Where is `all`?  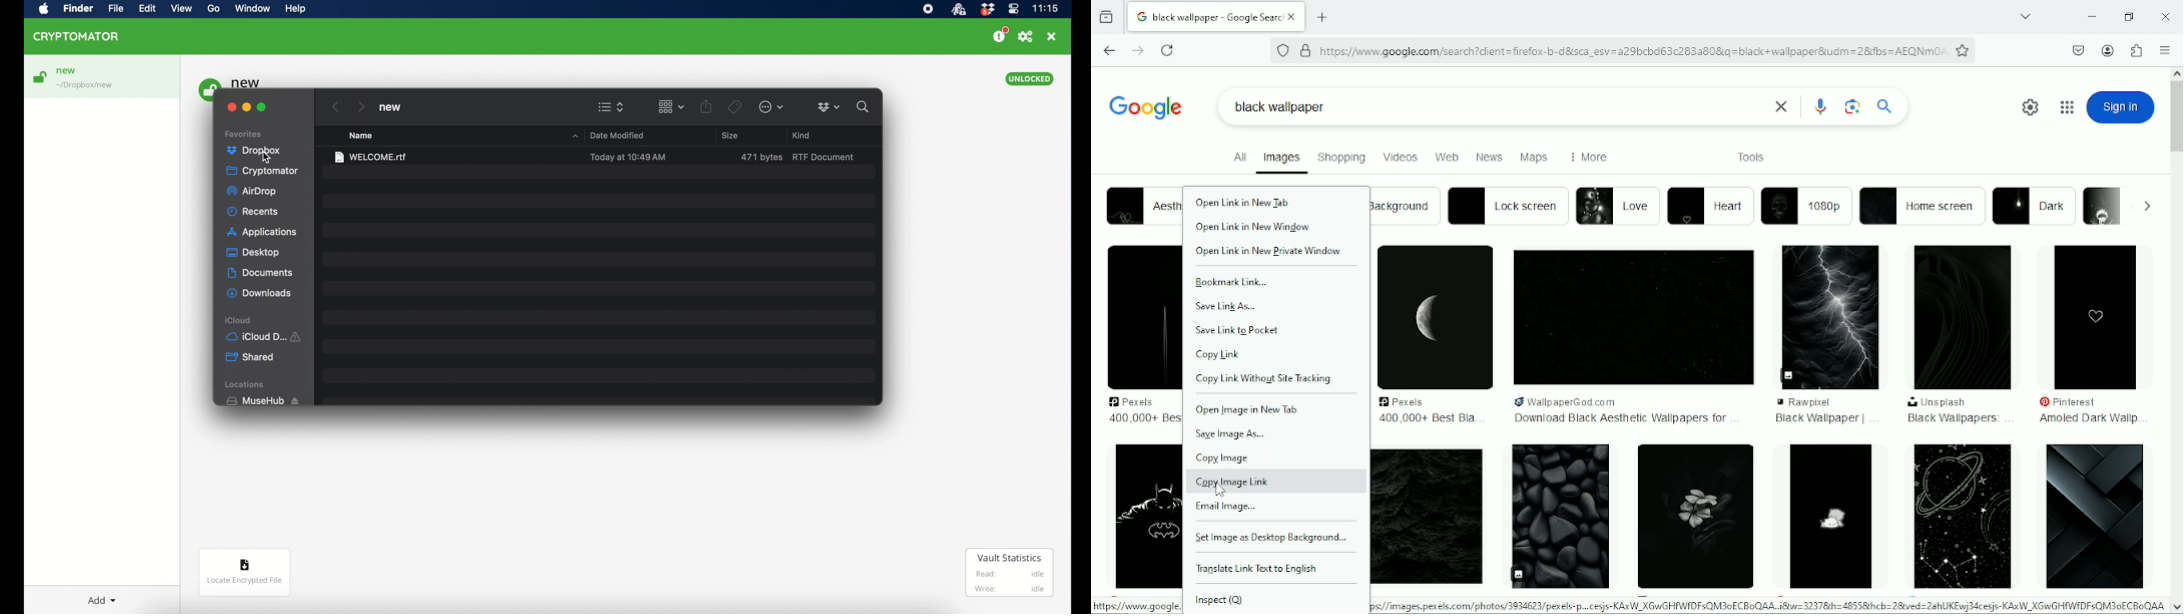
all is located at coordinates (1237, 157).